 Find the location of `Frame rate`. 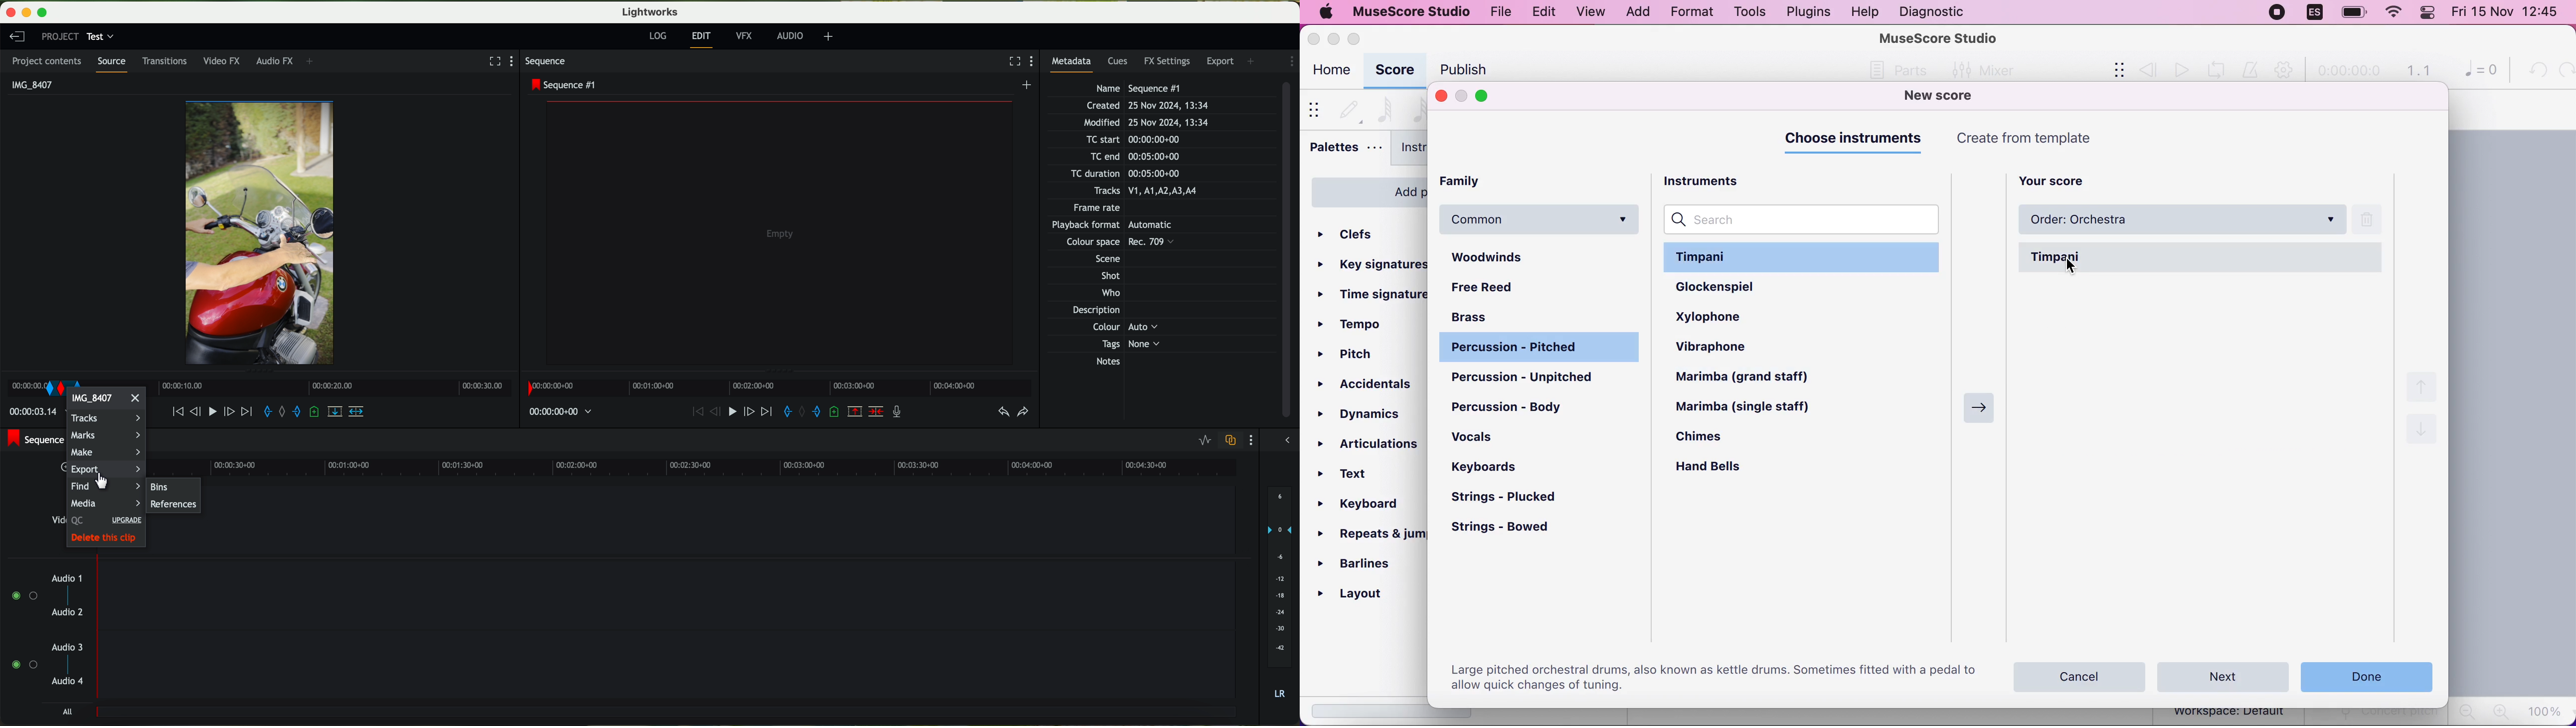

Frame rate is located at coordinates (1100, 209).